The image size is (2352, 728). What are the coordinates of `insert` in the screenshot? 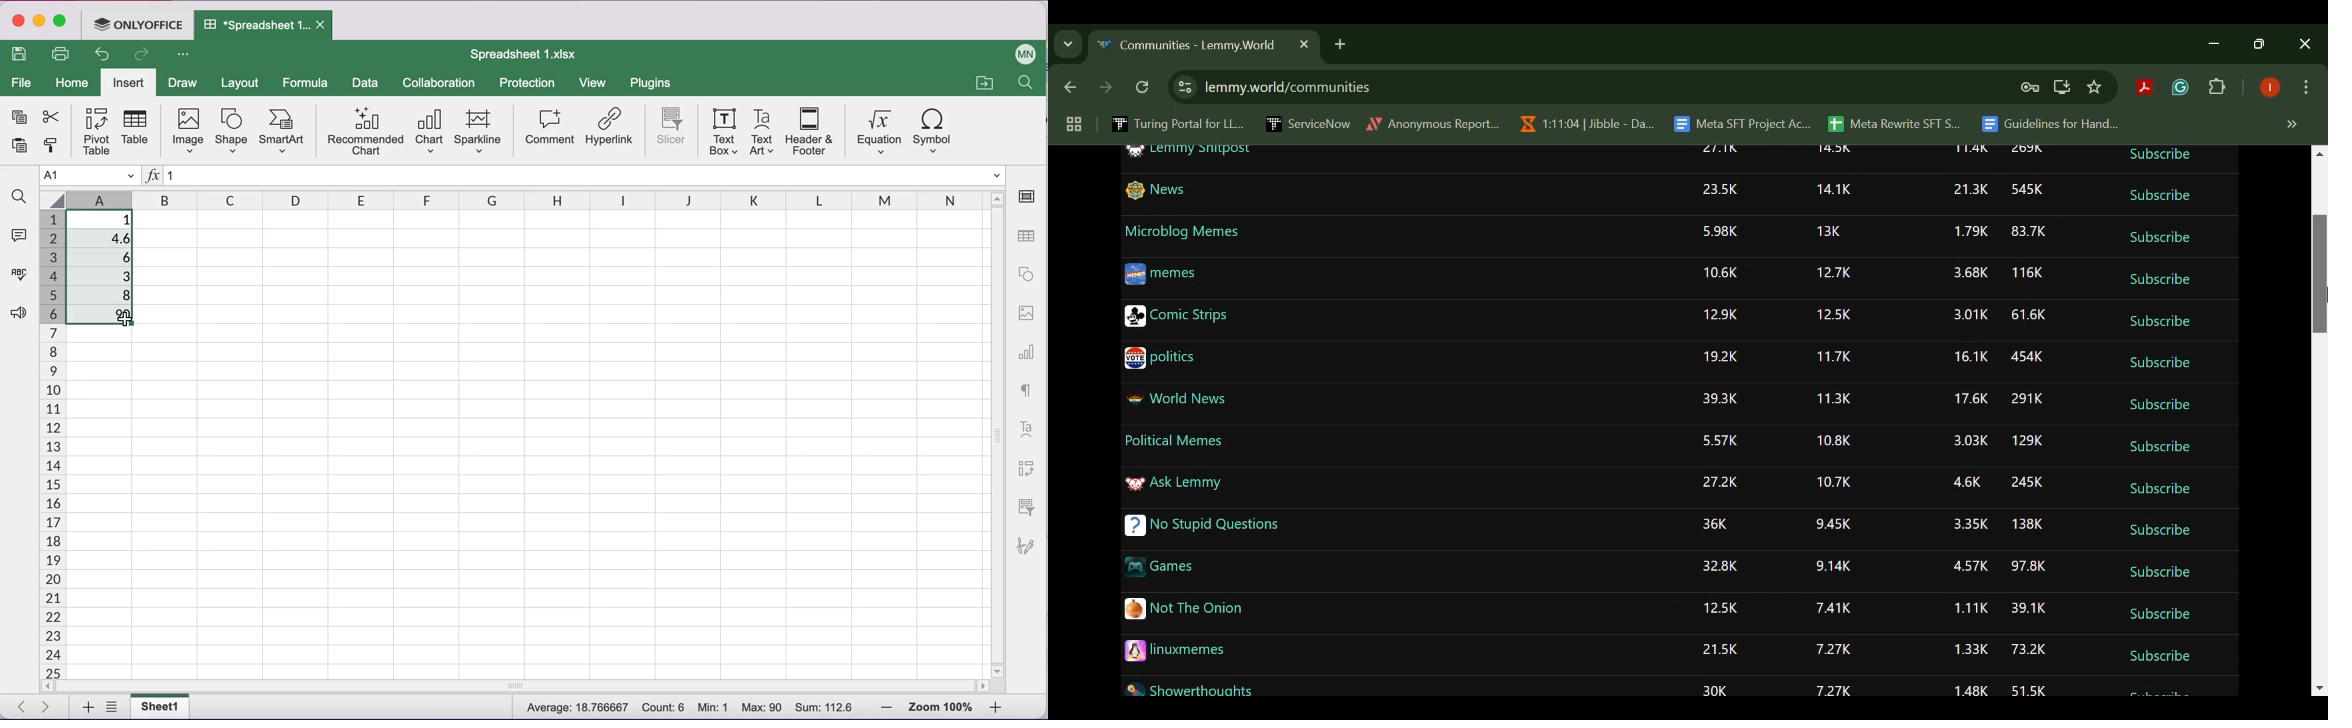 It's located at (128, 82).